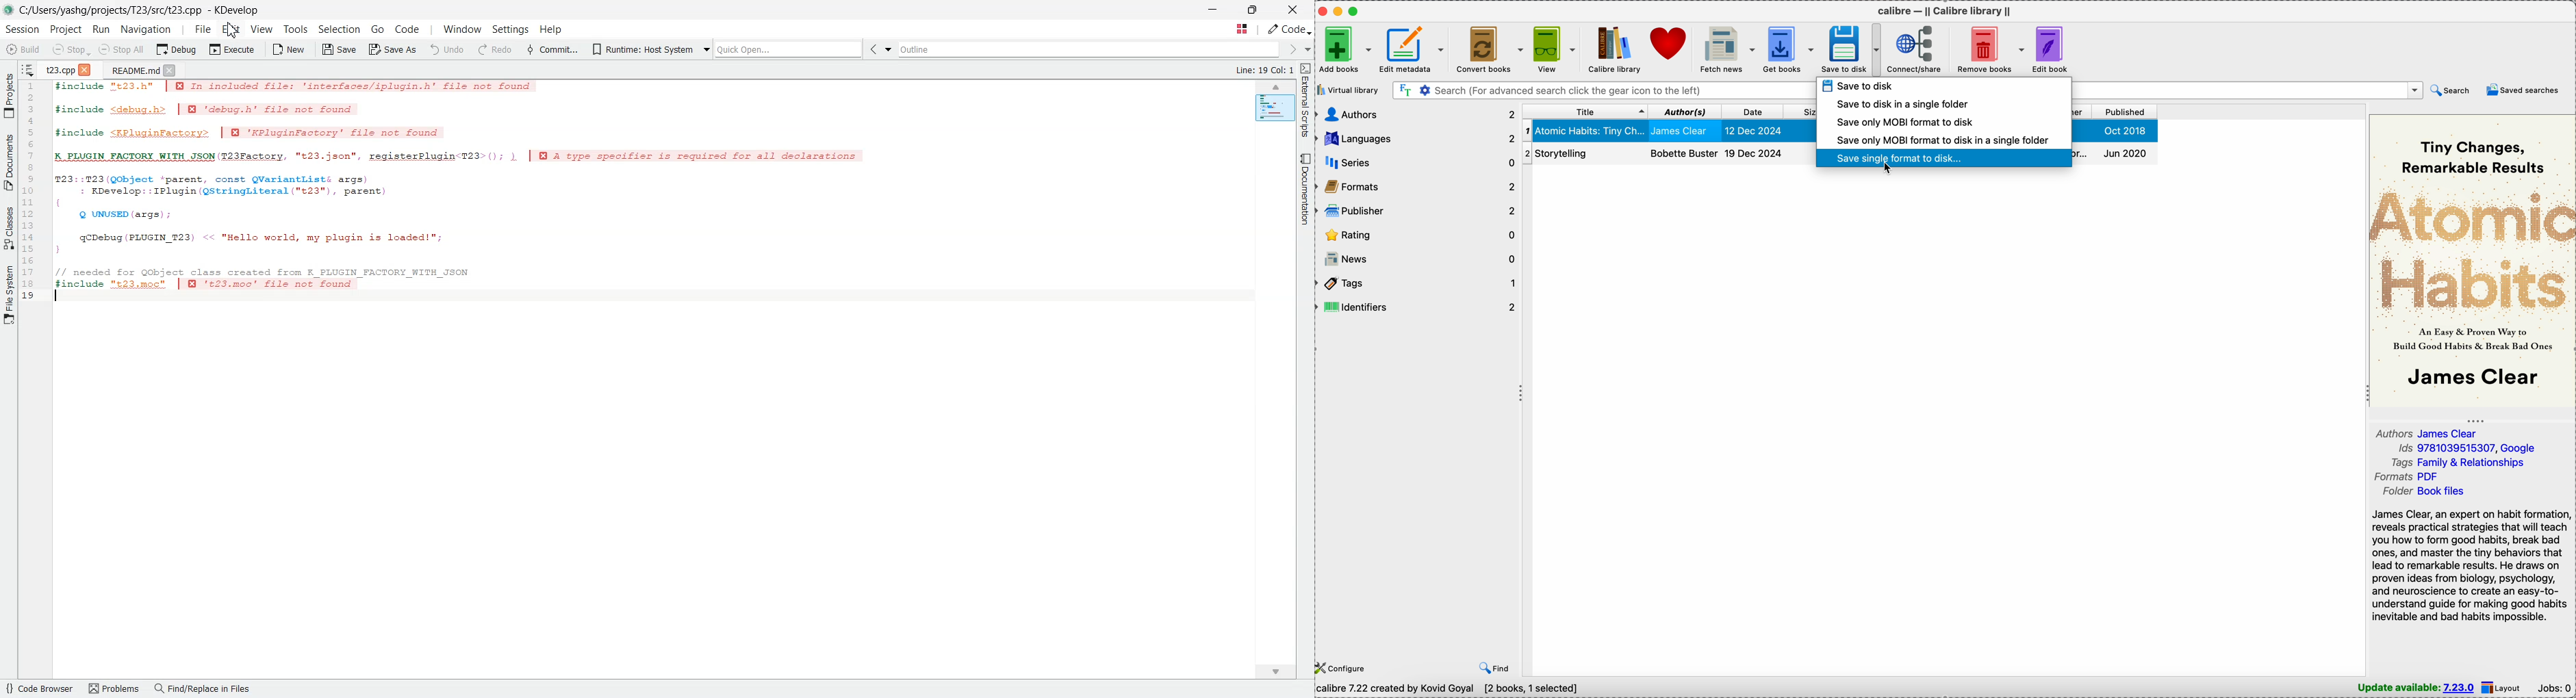 Image resolution: width=2576 pixels, height=700 pixels. What do you see at coordinates (1344, 667) in the screenshot?
I see `configure` at bounding box center [1344, 667].